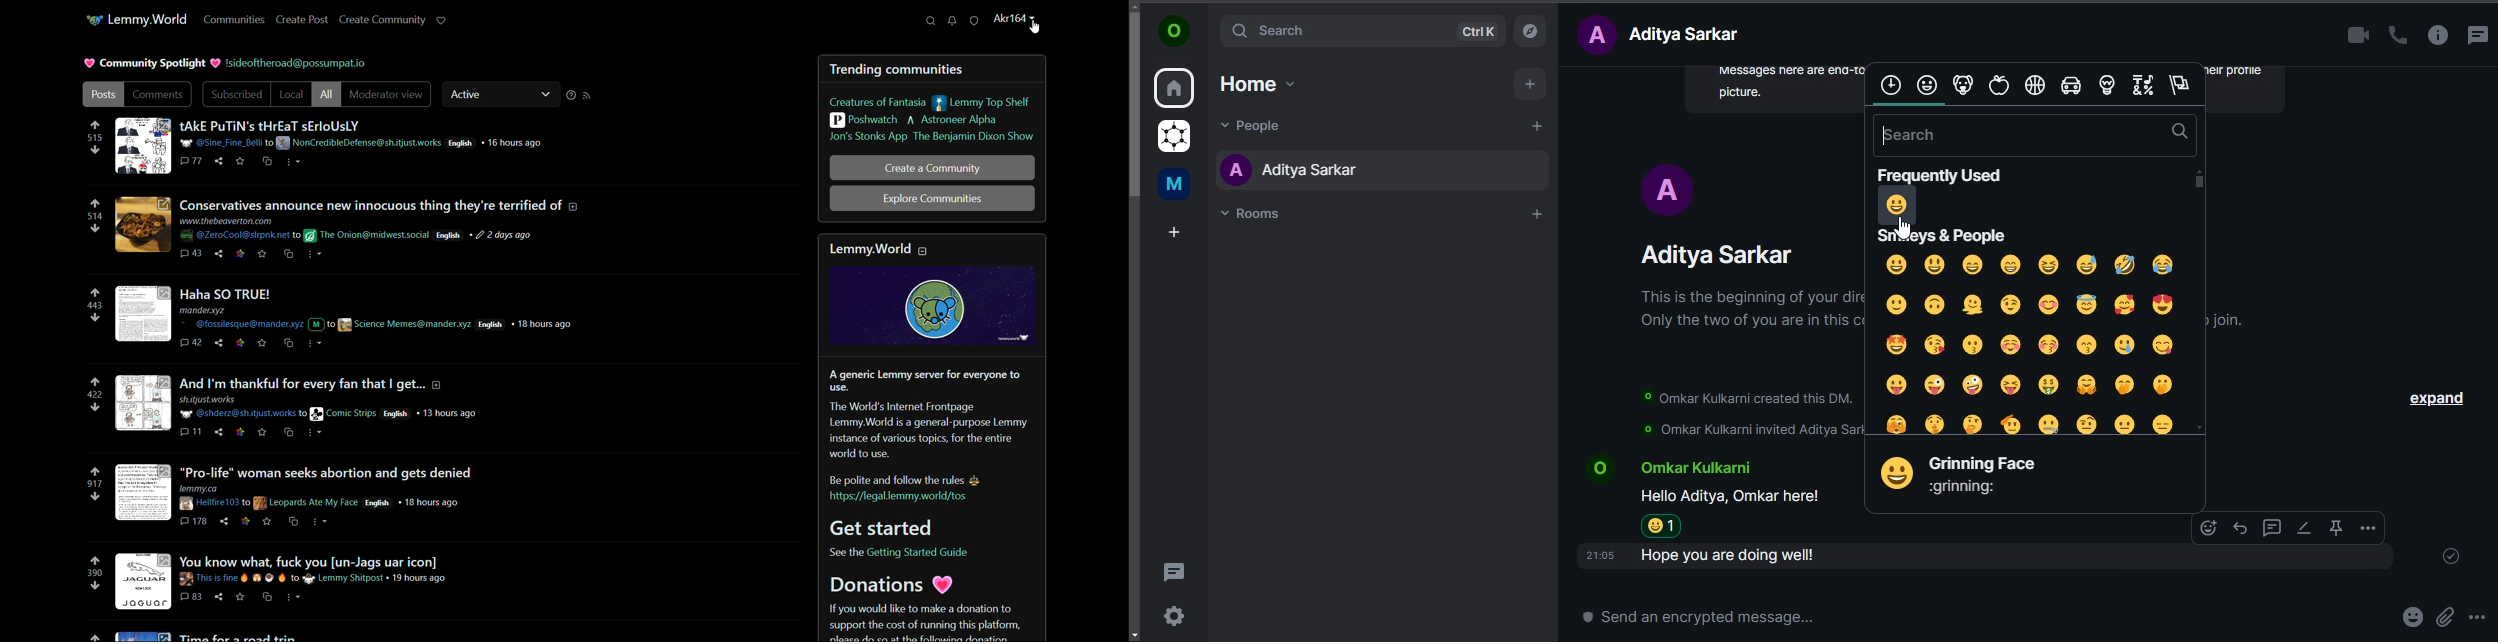  What do you see at coordinates (898, 70) in the screenshot?
I see `trending communities` at bounding box center [898, 70].